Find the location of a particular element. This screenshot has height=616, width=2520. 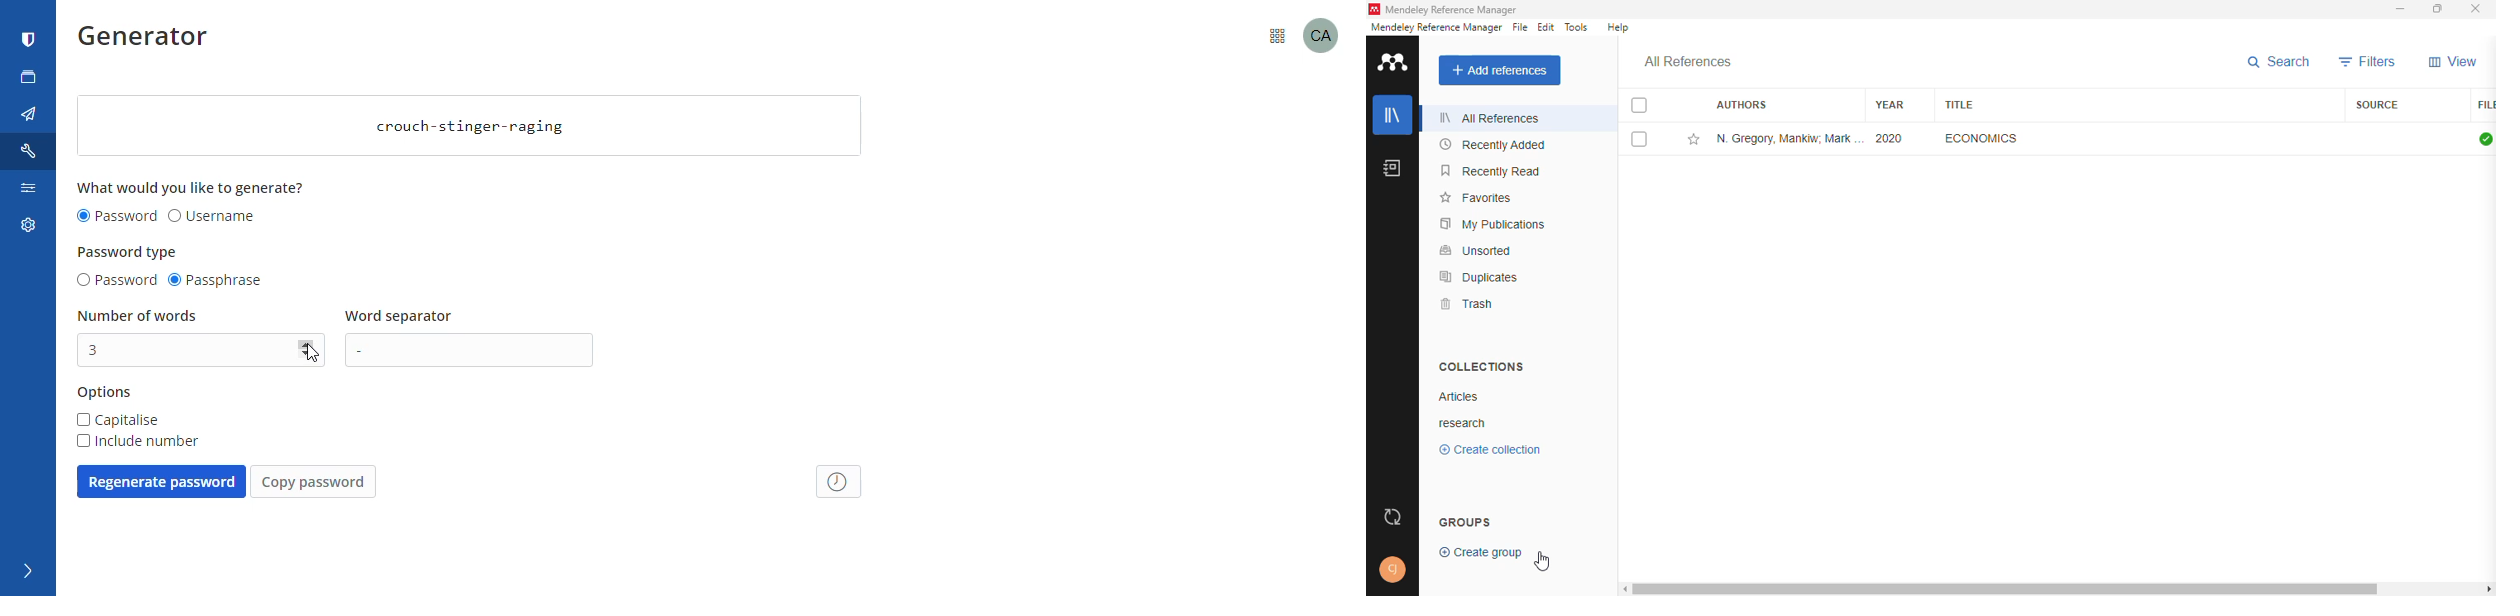

title is located at coordinates (1960, 105).